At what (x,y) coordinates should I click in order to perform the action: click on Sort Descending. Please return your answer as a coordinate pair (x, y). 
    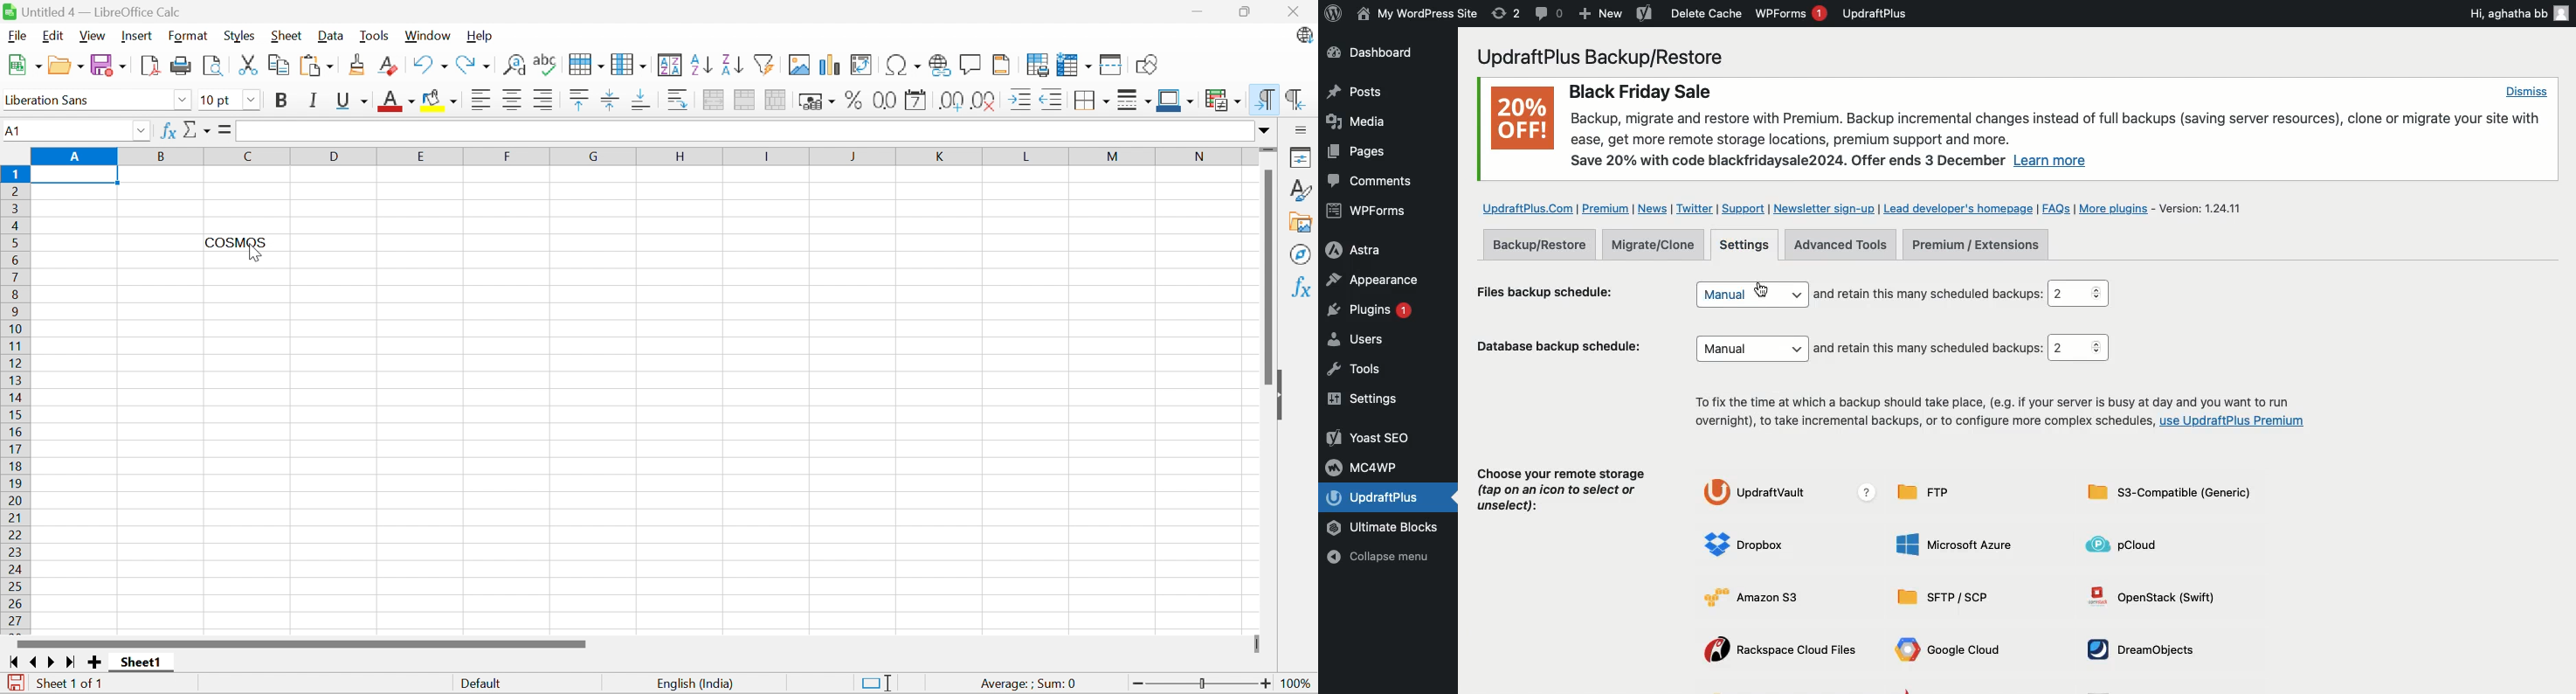
    Looking at the image, I should click on (731, 63).